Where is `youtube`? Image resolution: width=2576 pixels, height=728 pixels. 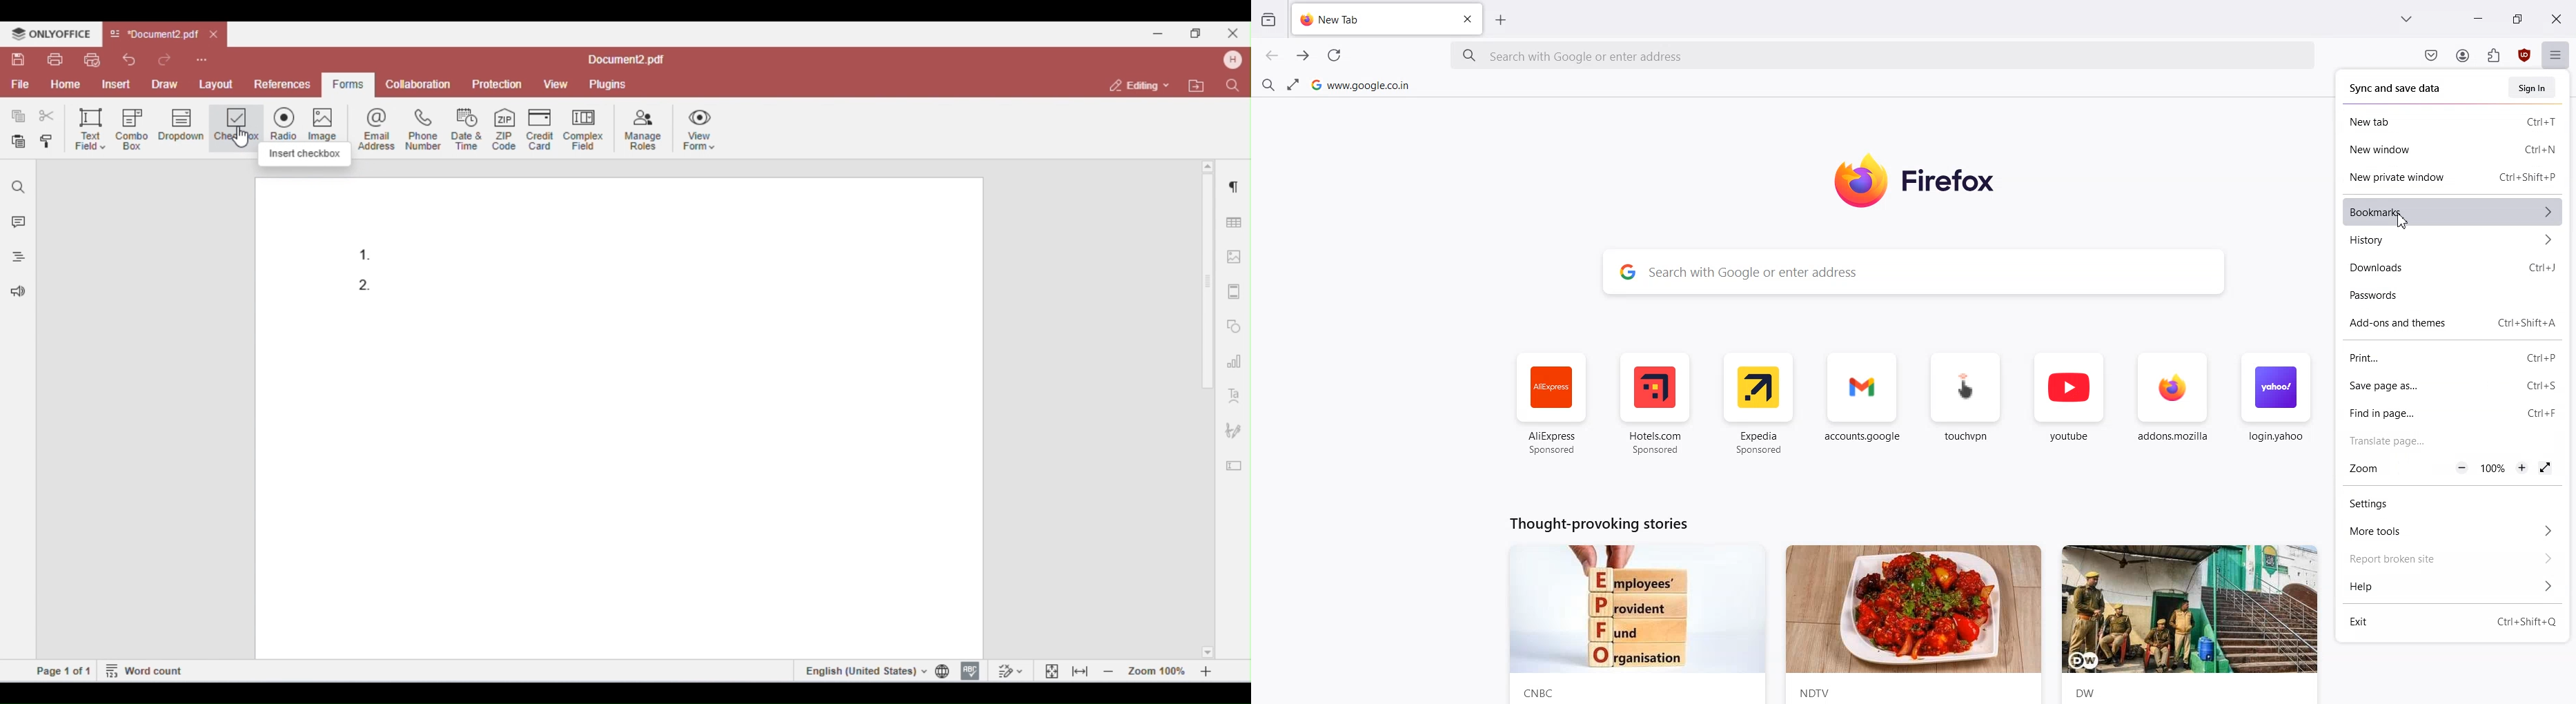 youtube is located at coordinates (2069, 405).